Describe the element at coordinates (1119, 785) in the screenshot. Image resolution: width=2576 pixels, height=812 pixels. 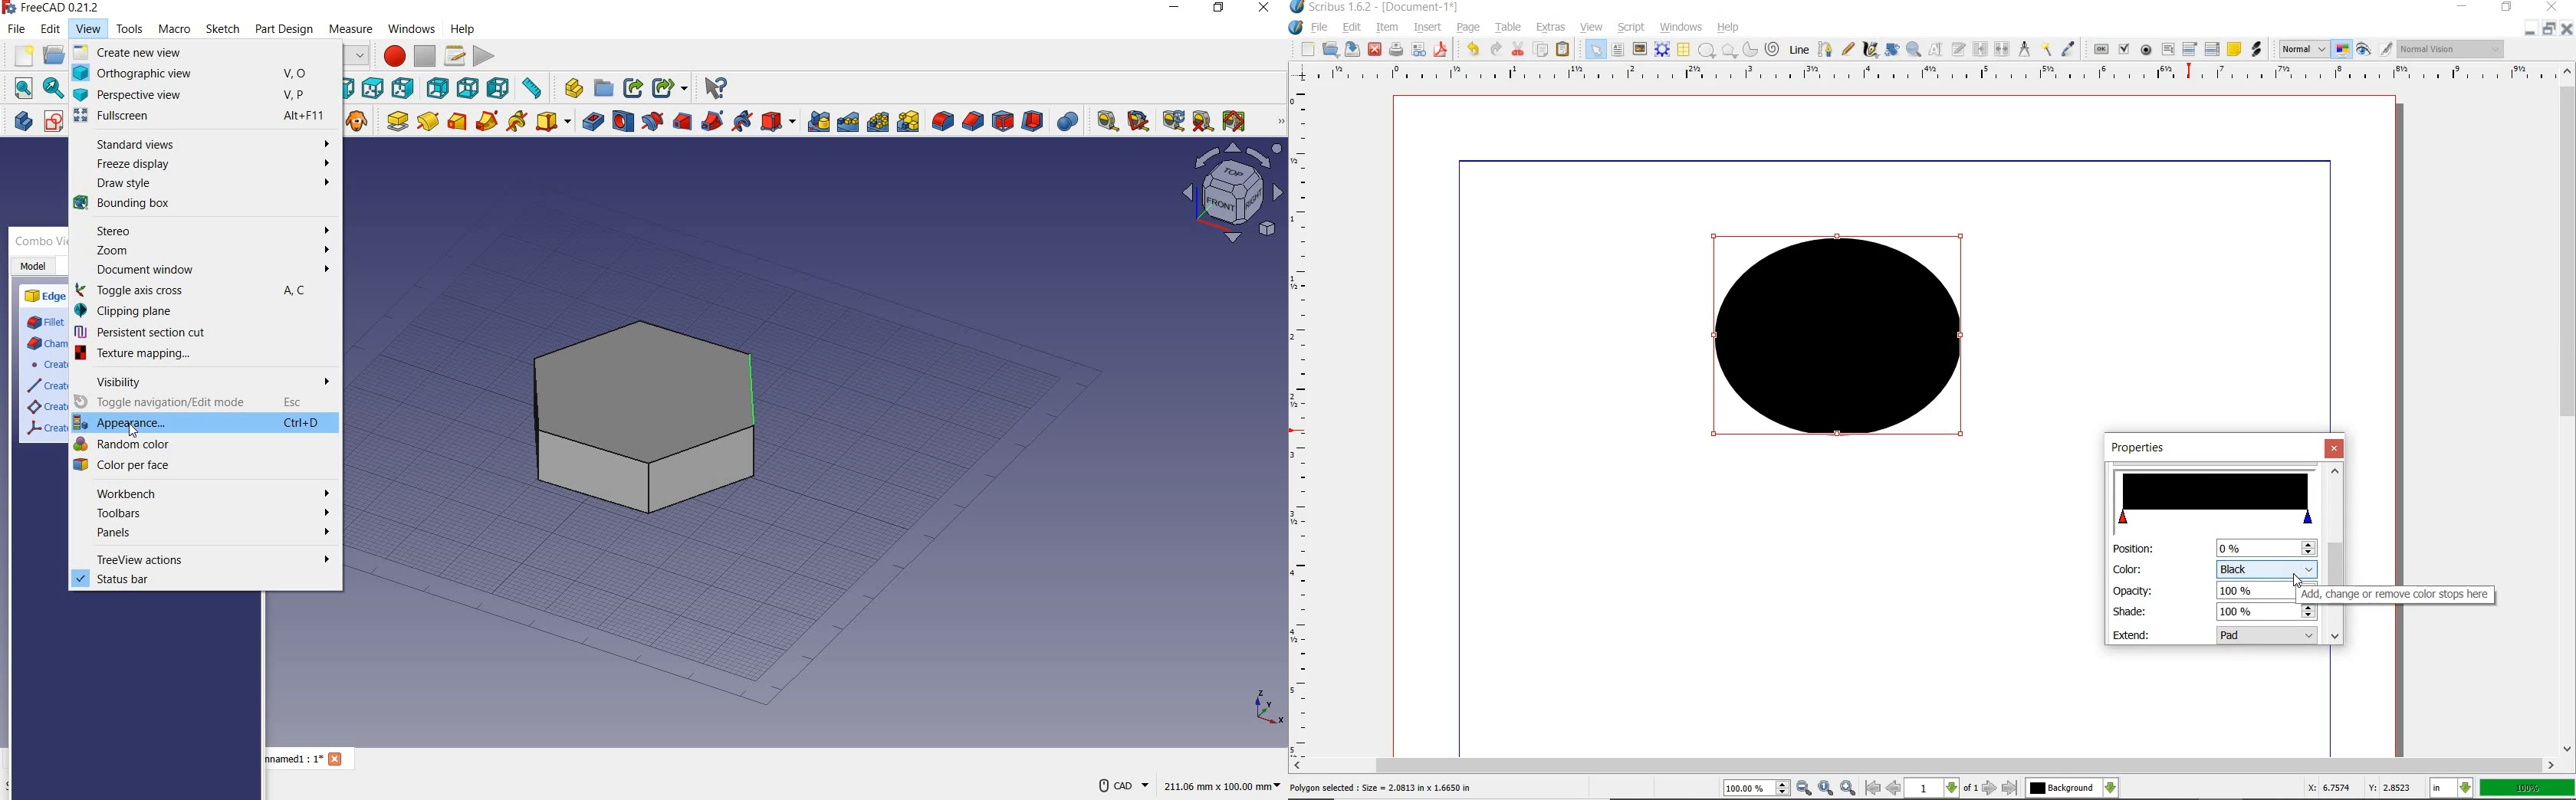
I see `CAD NAVIGATION STYLE` at that location.